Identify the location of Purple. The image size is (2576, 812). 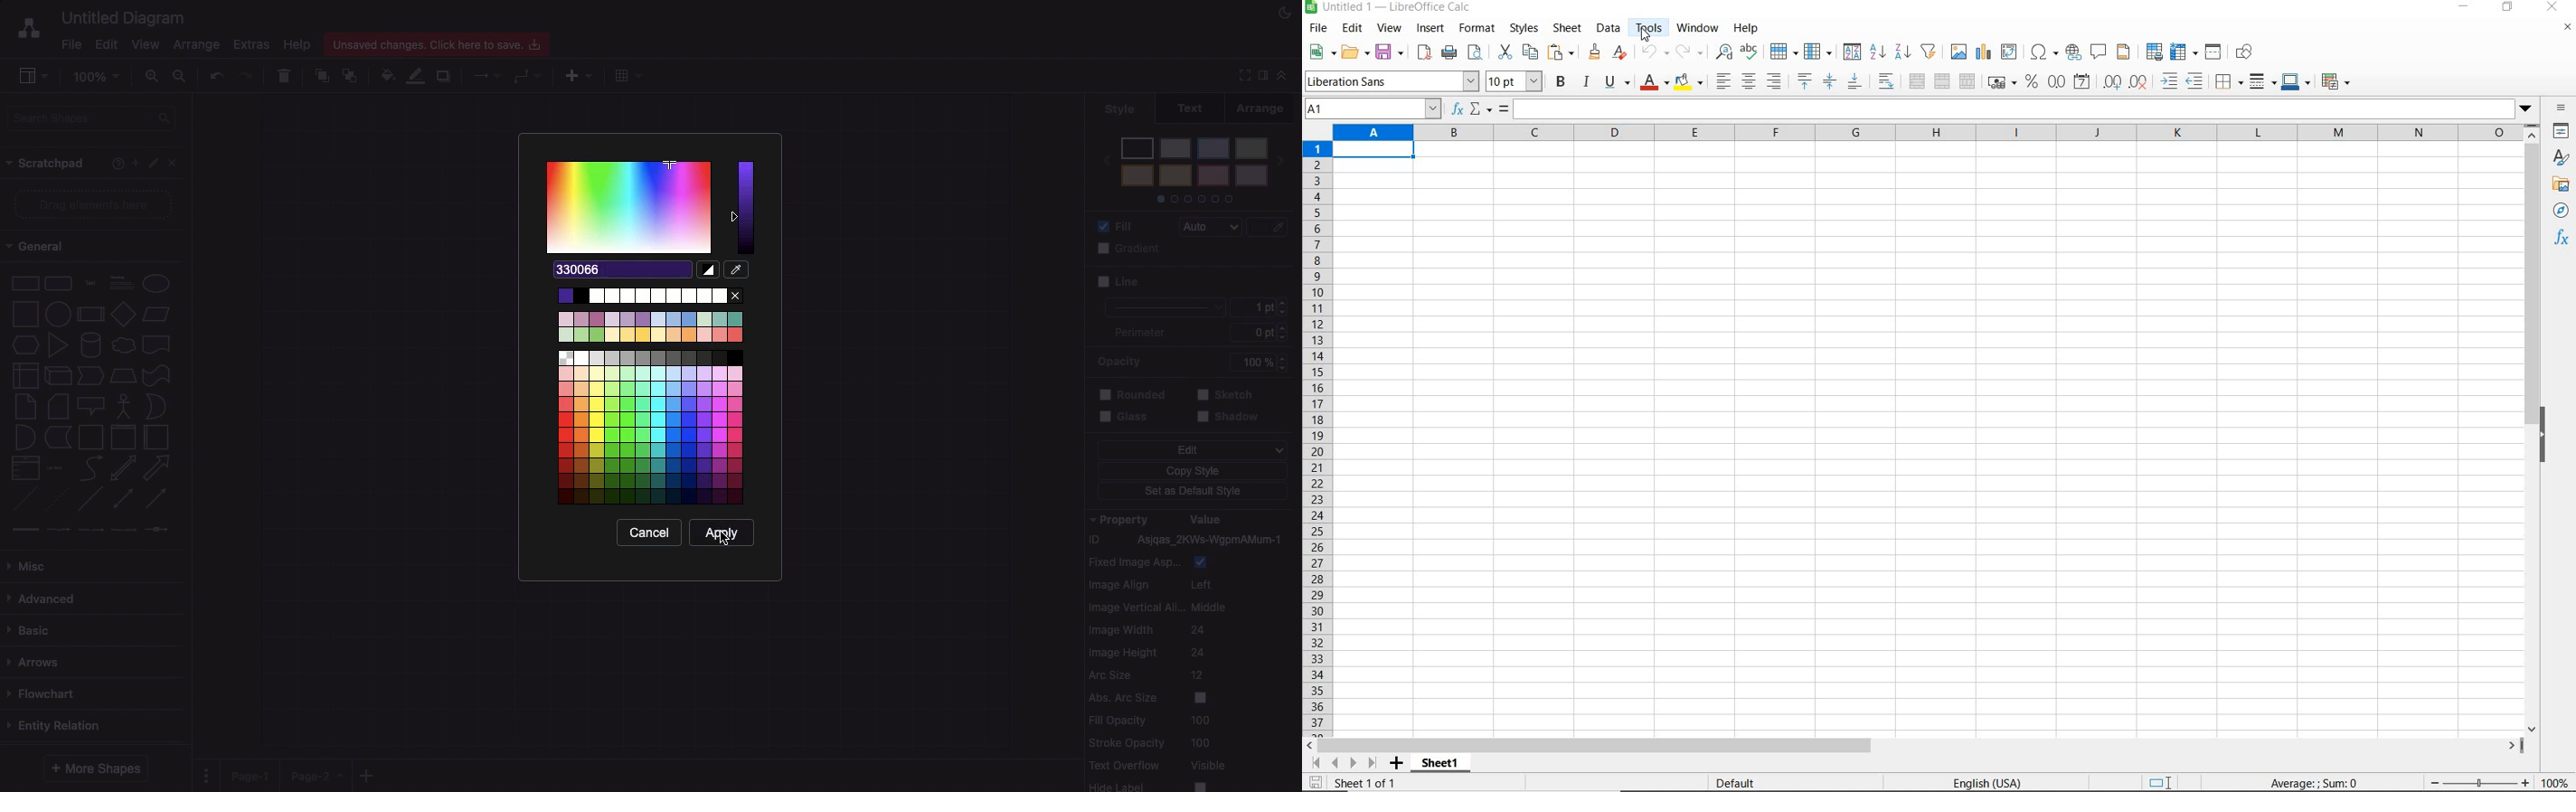
(744, 208).